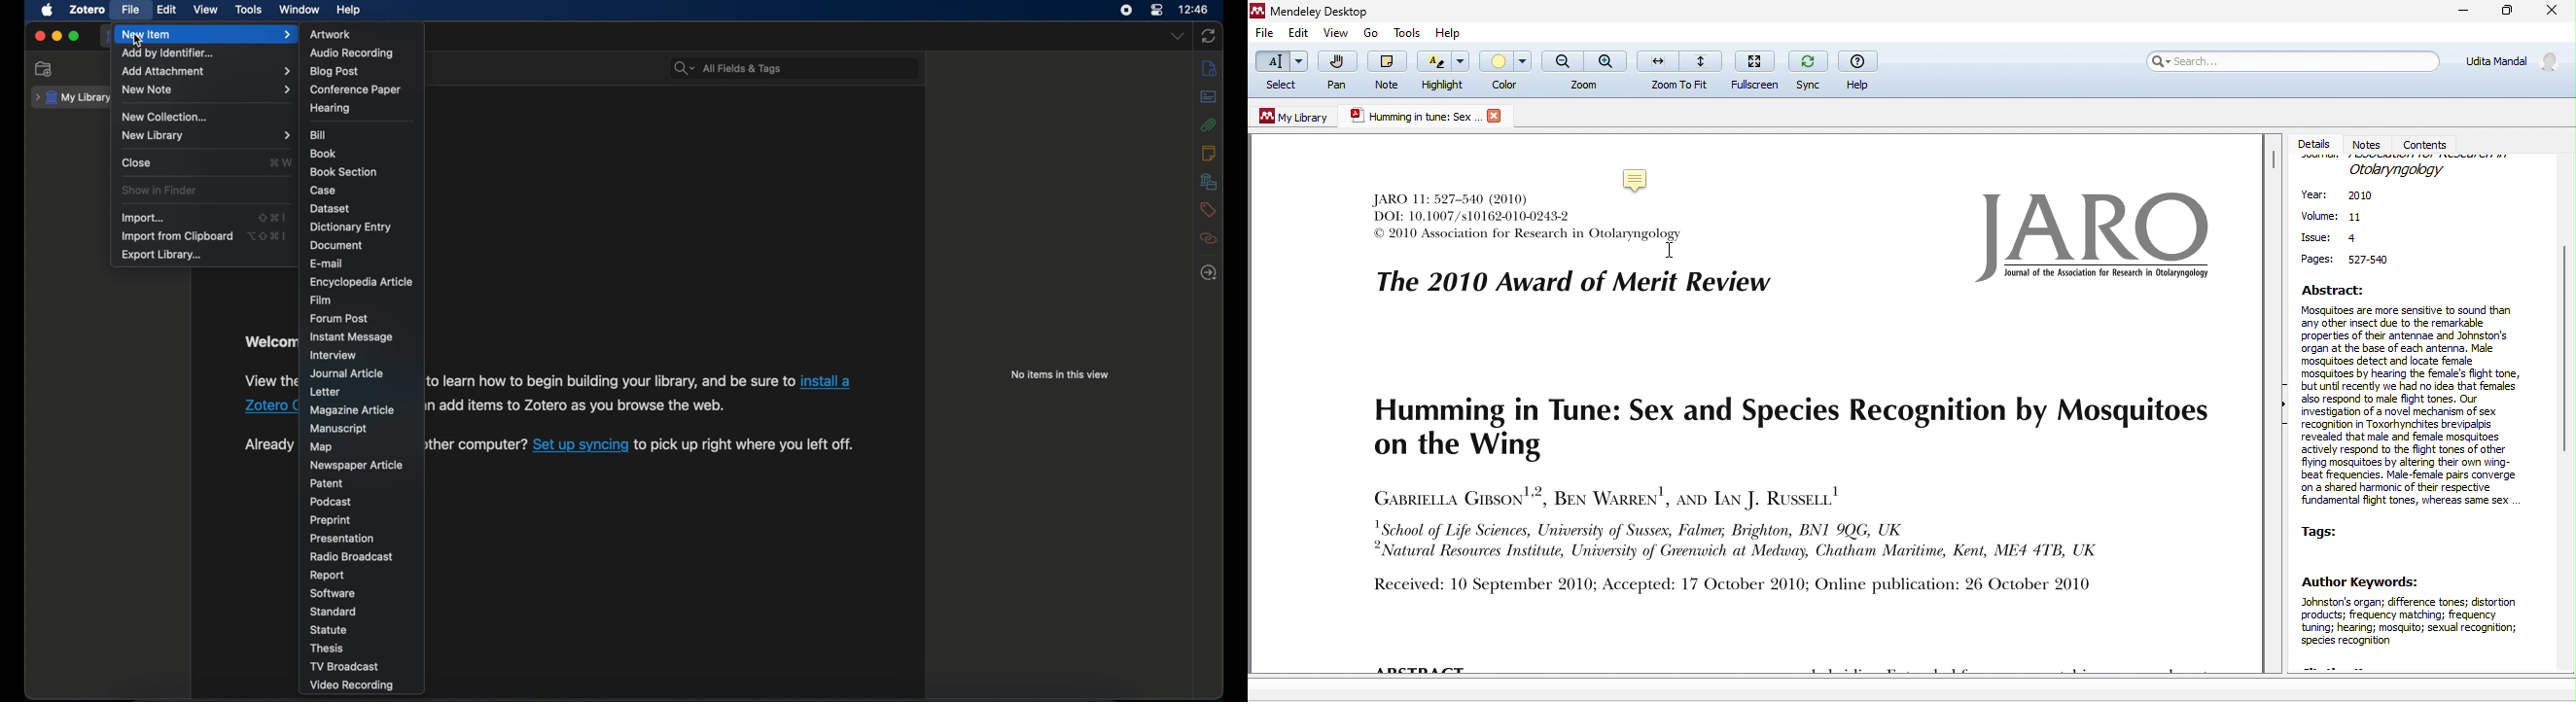  I want to click on hearing, so click(330, 109).